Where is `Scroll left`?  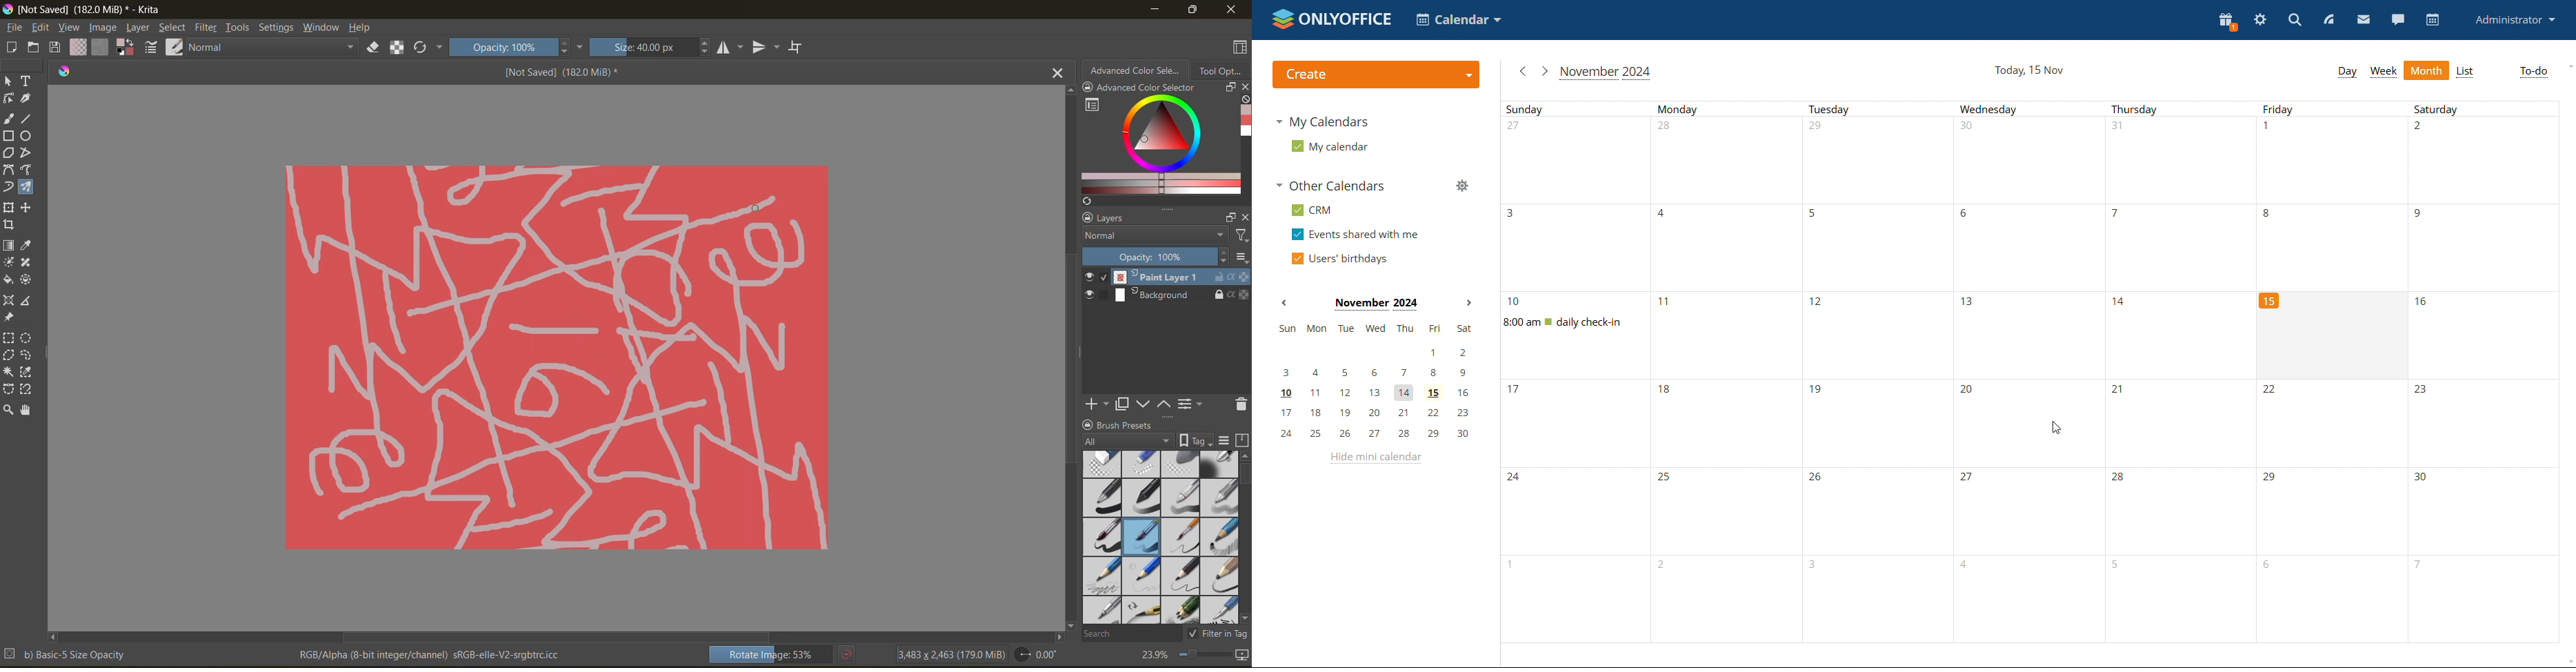
Scroll left is located at coordinates (53, 635).